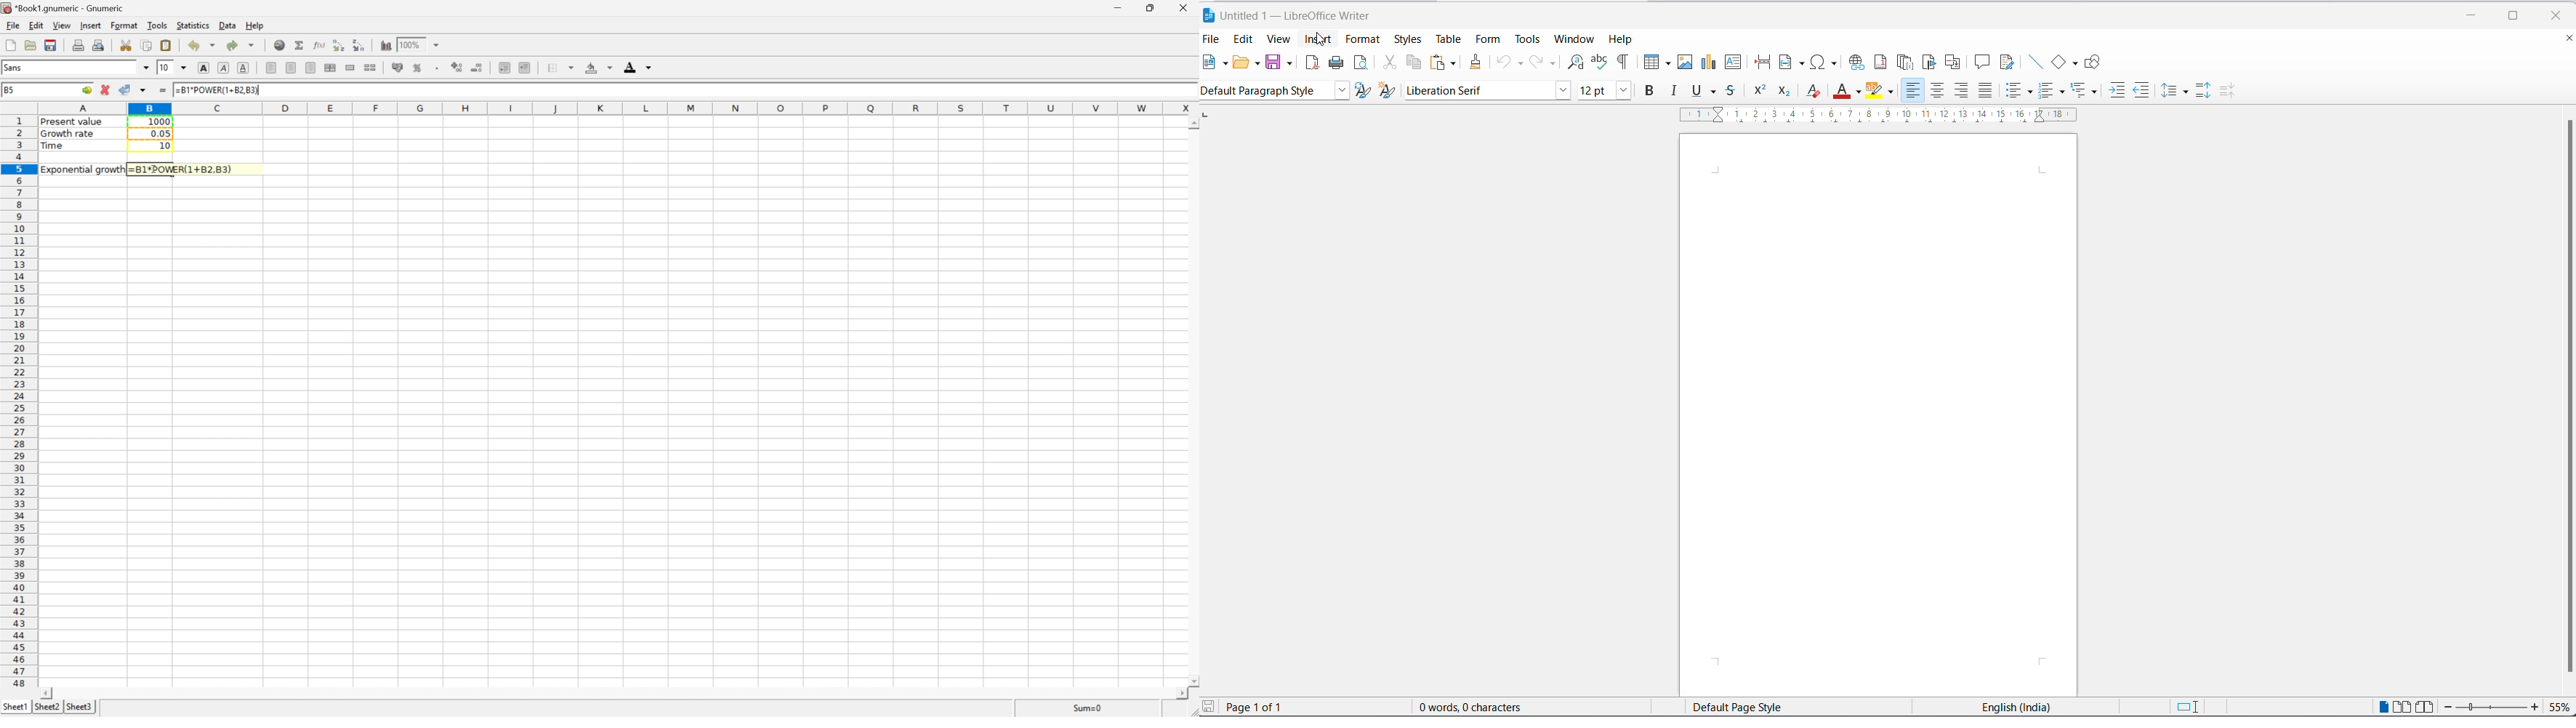  I want to click on View, so click(62, 24).